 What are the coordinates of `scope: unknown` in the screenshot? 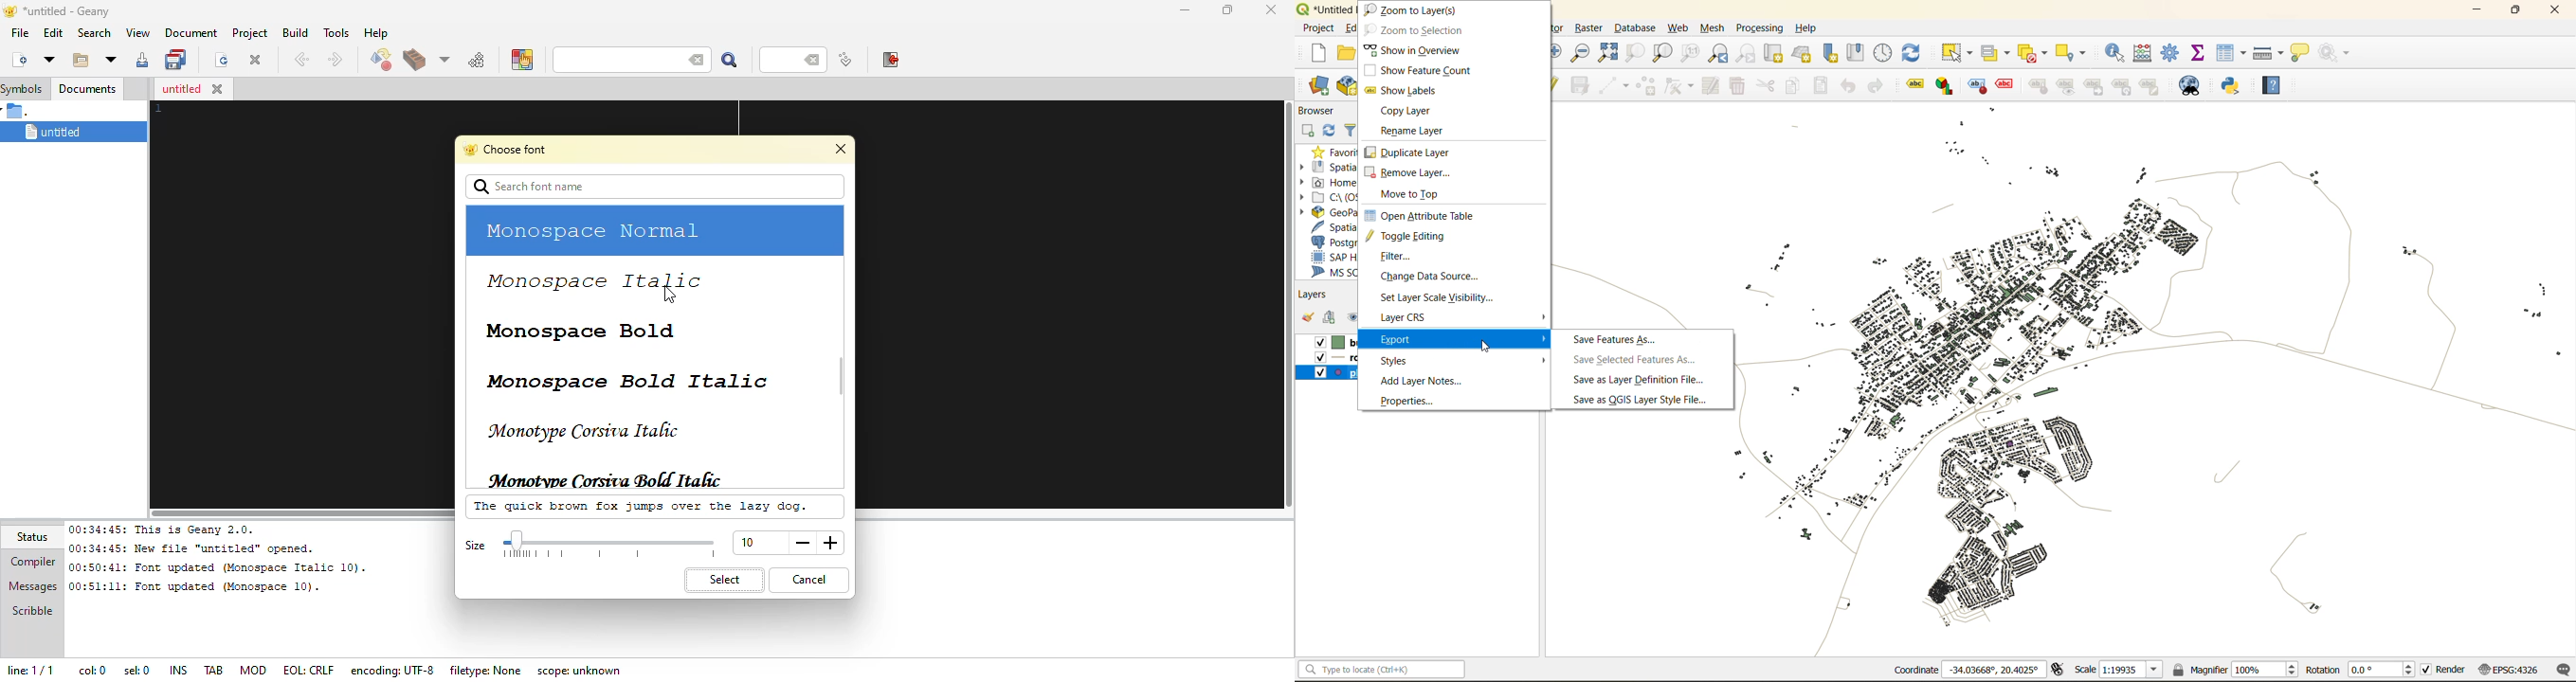 It's located at (583, 671).